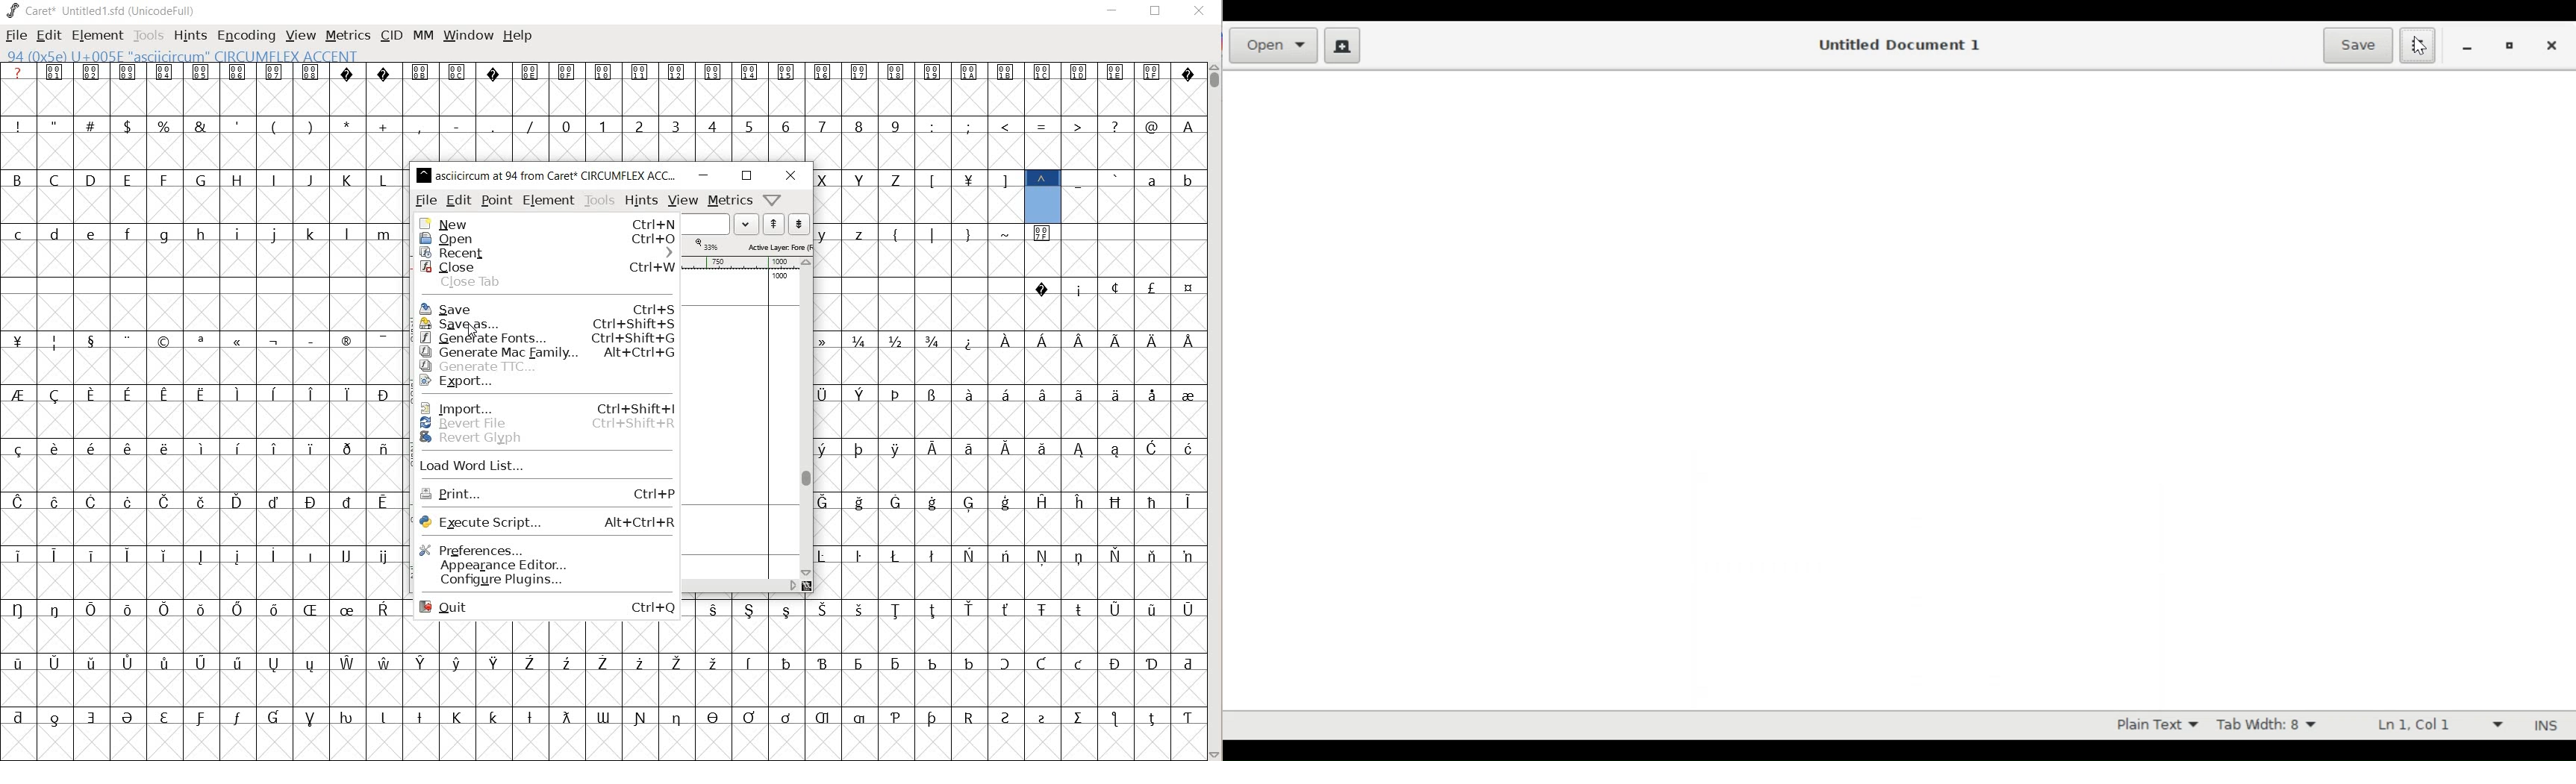 This screenshot has width=2576, height=784. What do you see at coordinates (1113, 10) in the screenshot?
I see `MINIMIZE` at bounding box center [1113, 10].